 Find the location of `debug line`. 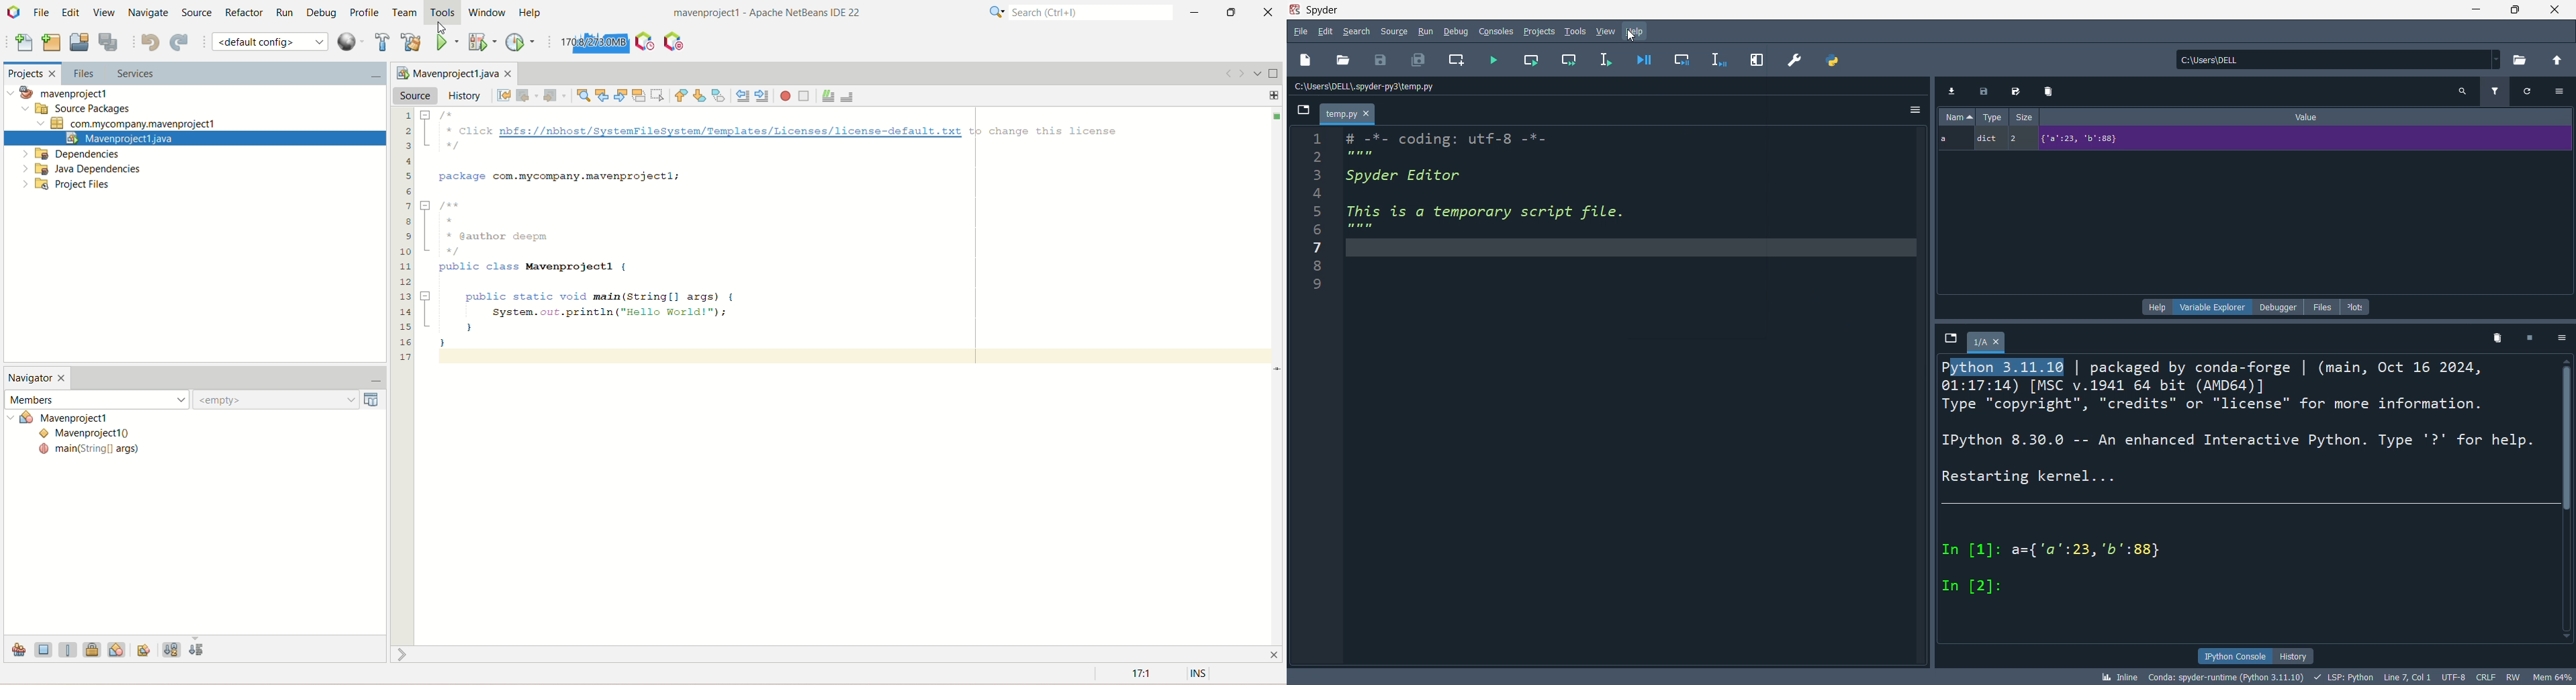

debug line is located at coordinates (1720, 60).